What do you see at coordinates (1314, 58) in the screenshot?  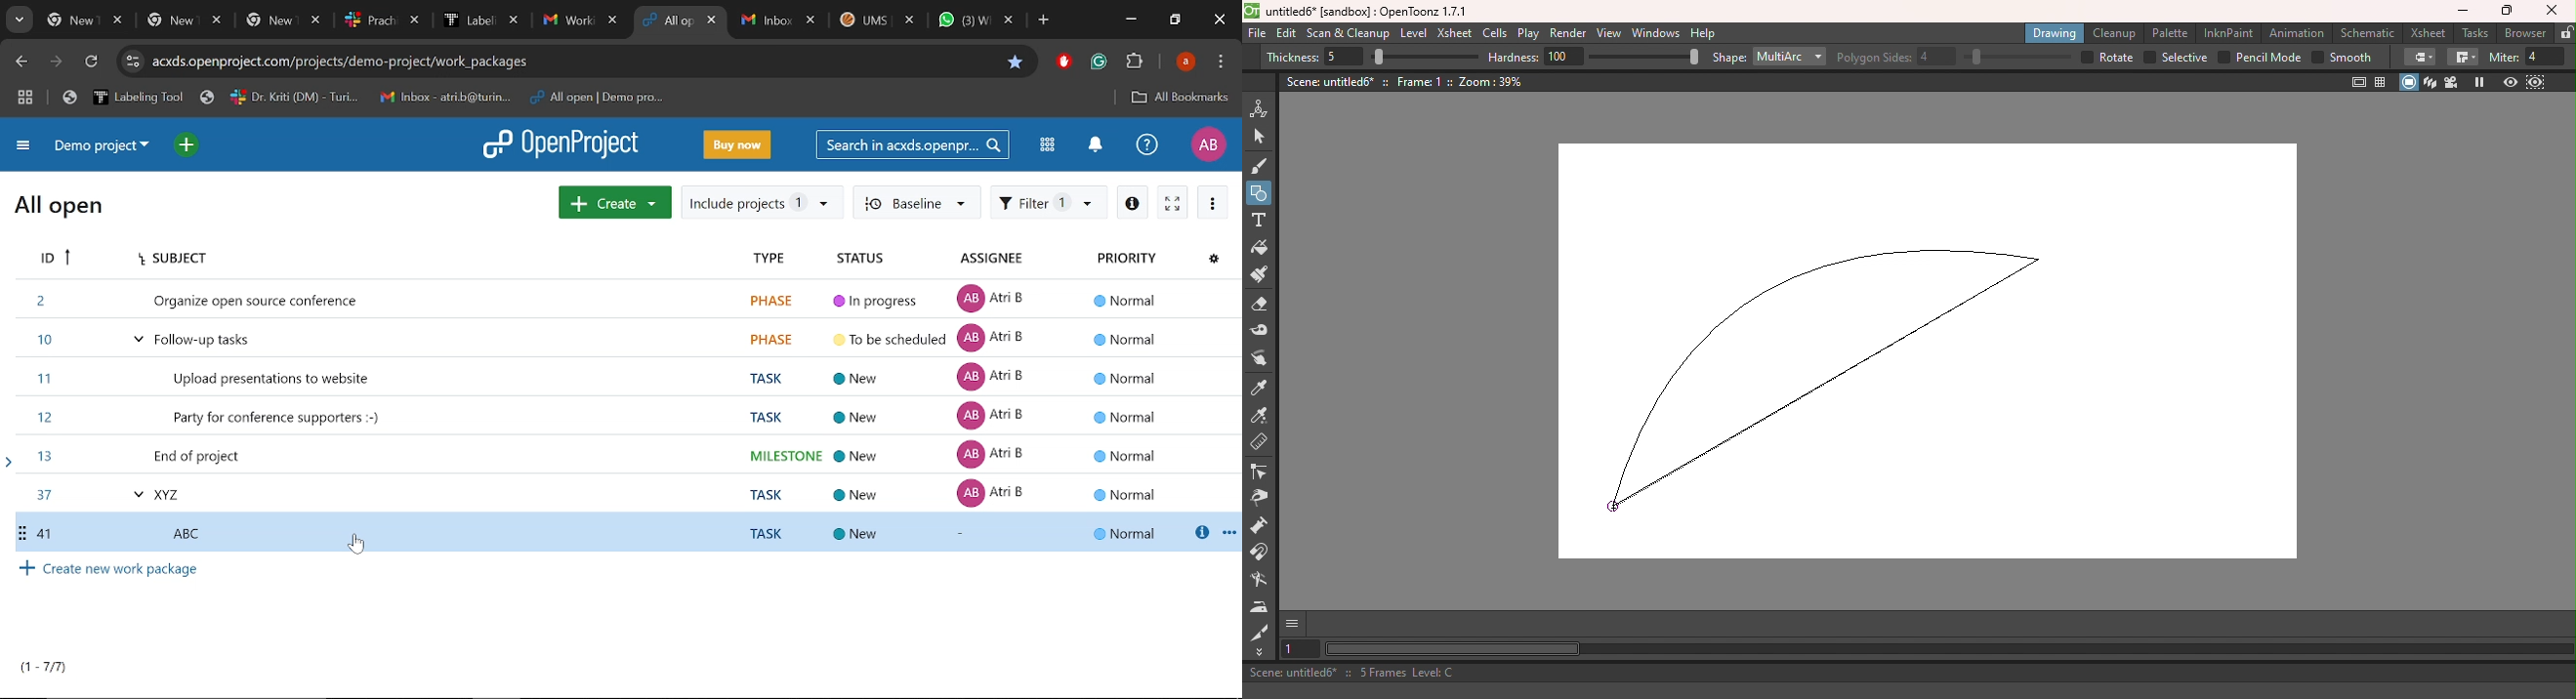 I see `Thickness` at bounding box center [1314, 58].